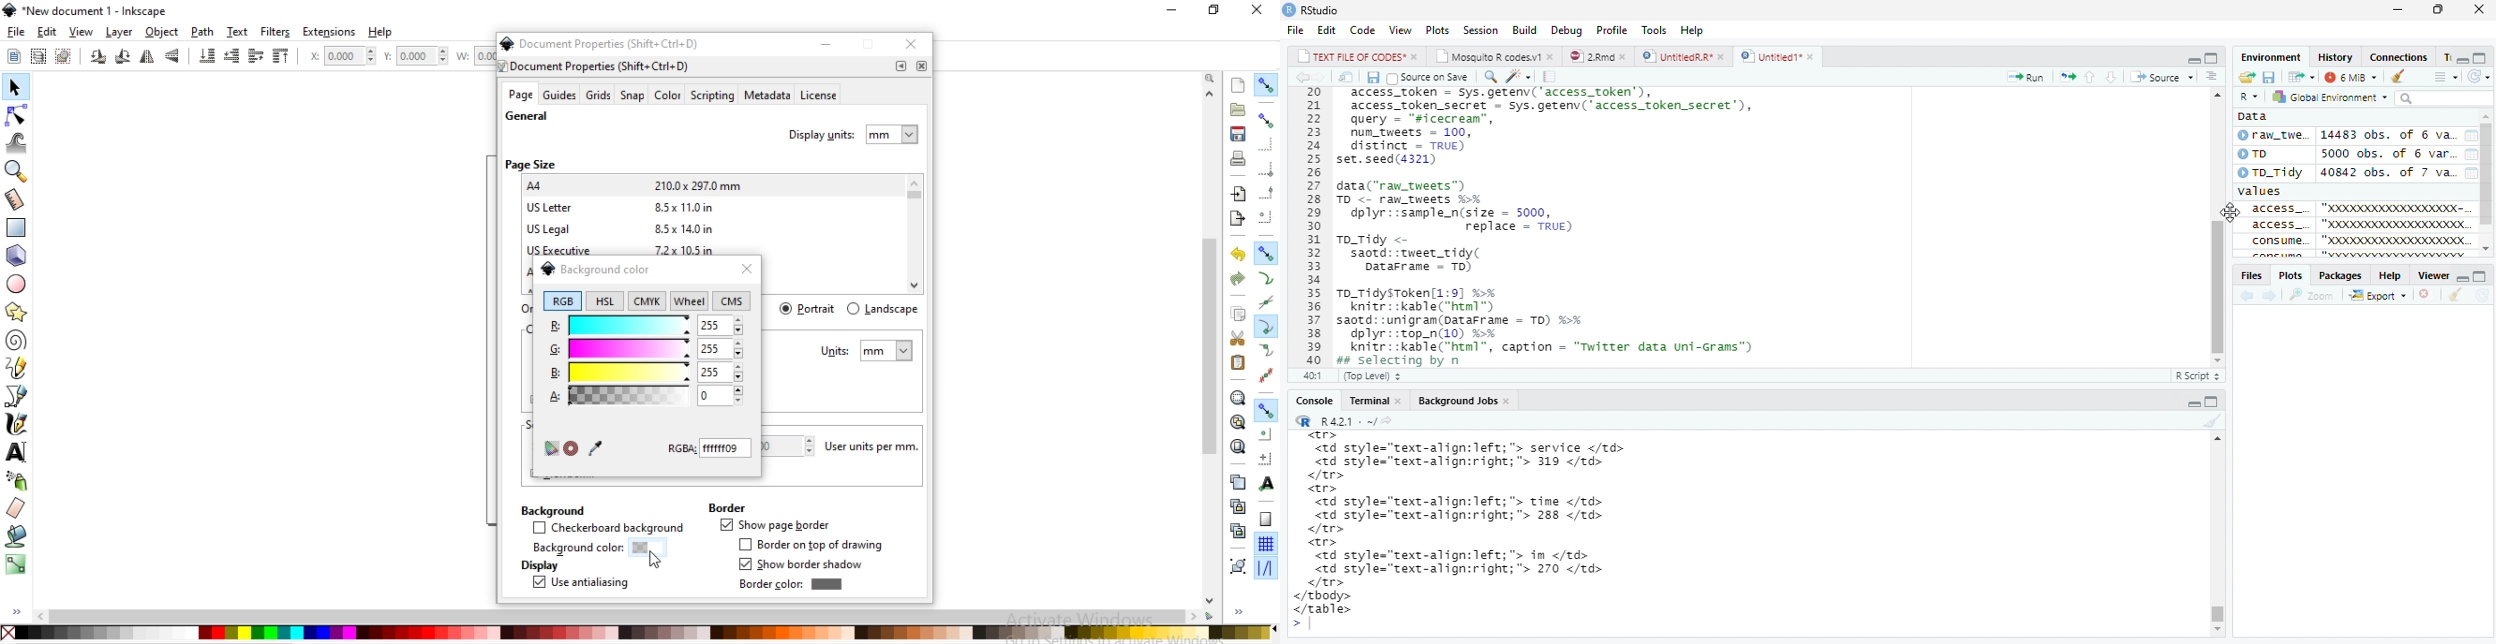  Describe the element at coordinates (1371, 77) in the screenshot. I see `Save document` at that location.